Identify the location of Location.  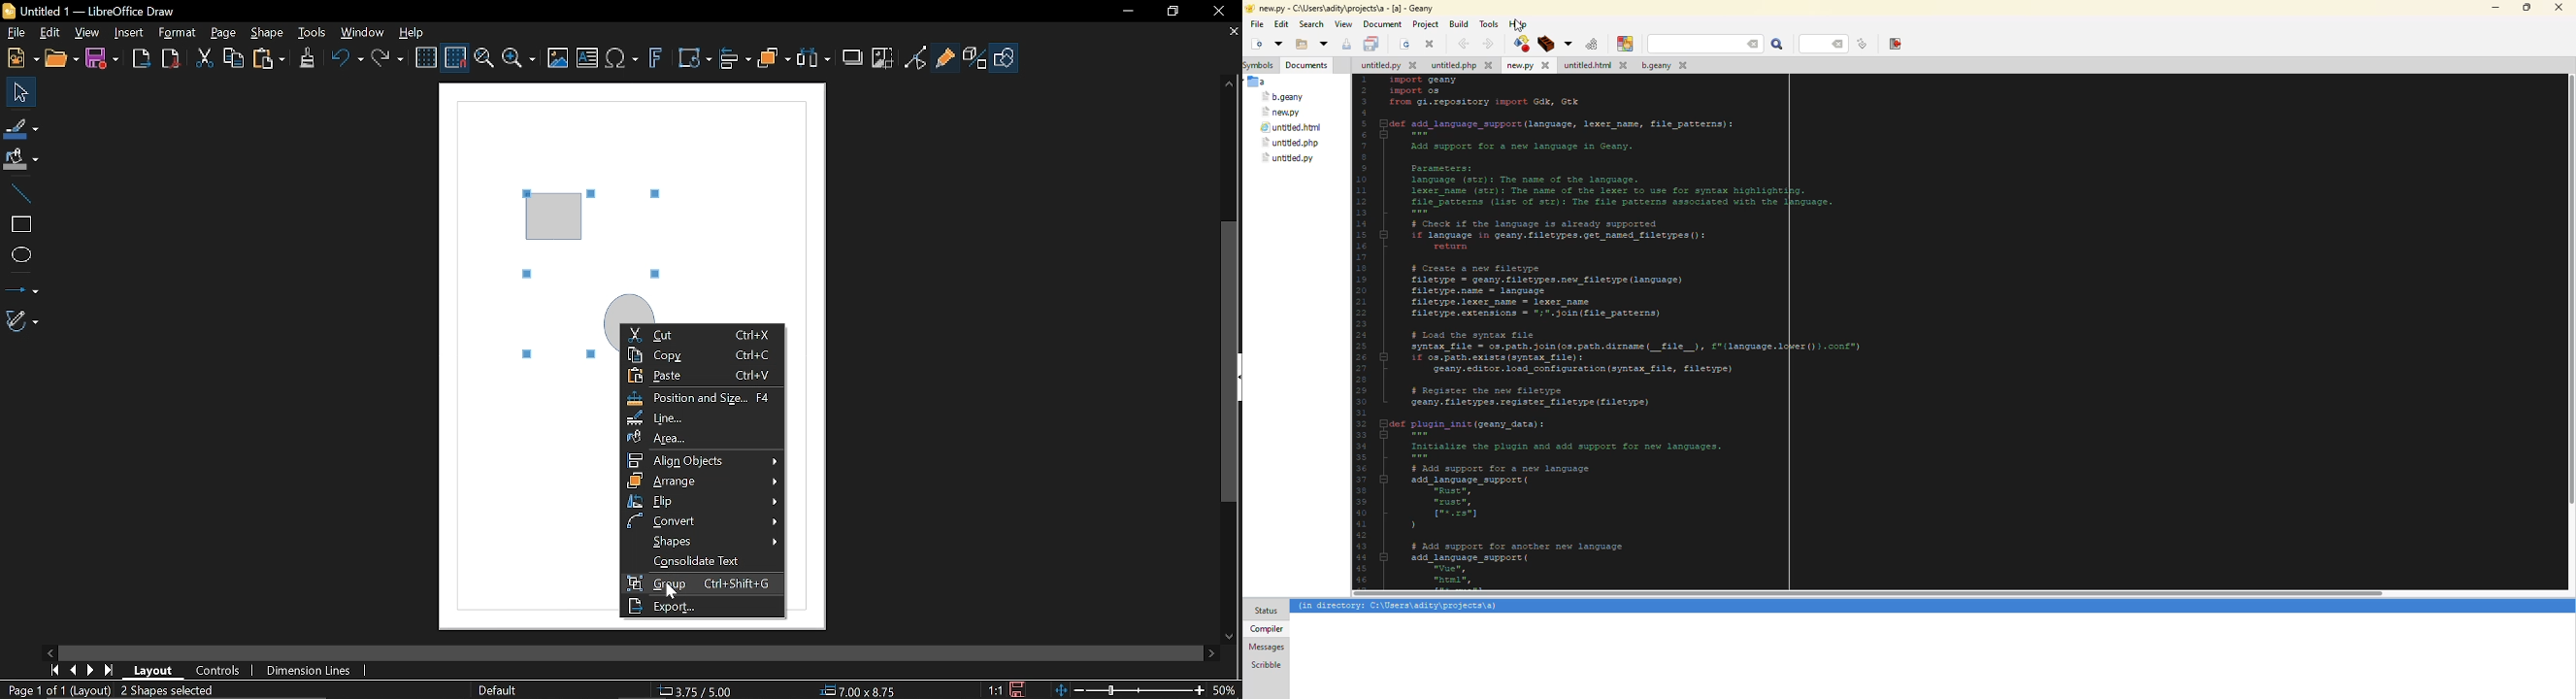
(698, 691).